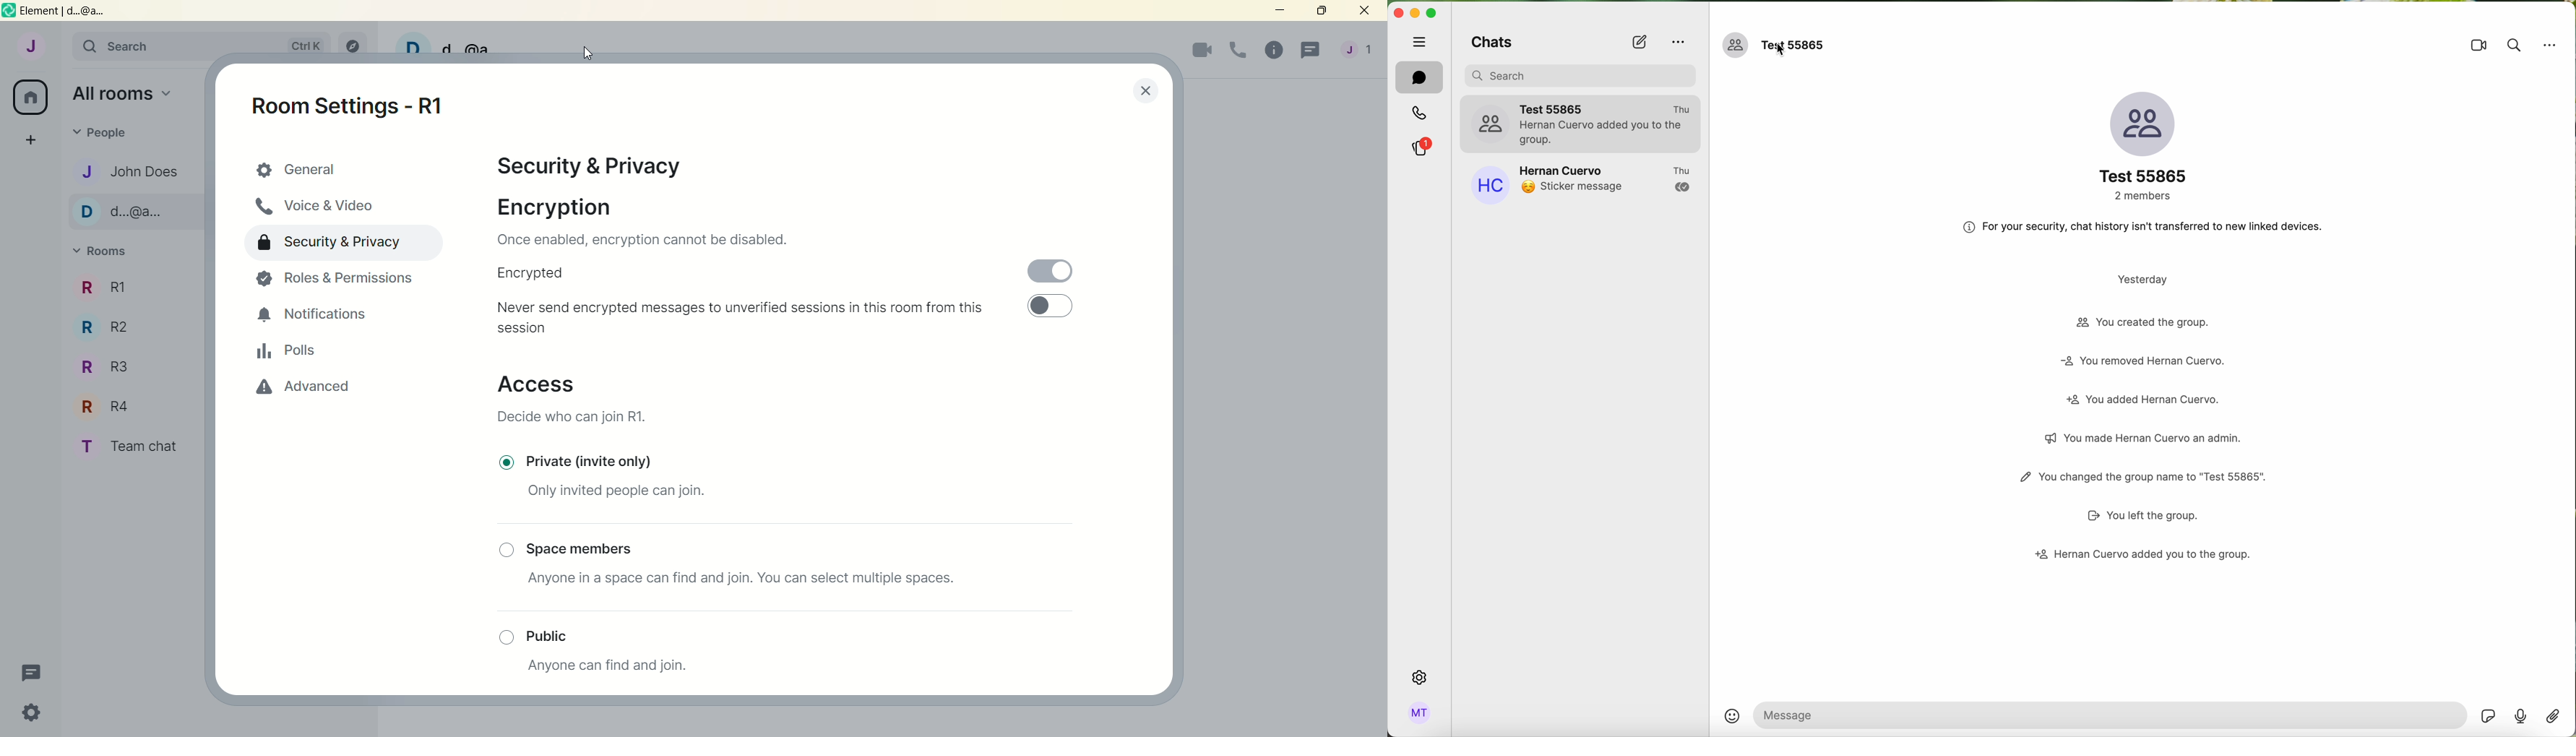  What do you see at coordinates (1060, 310) in the screenshot?
I see `toggle button` at bounding box center [1060, 310].